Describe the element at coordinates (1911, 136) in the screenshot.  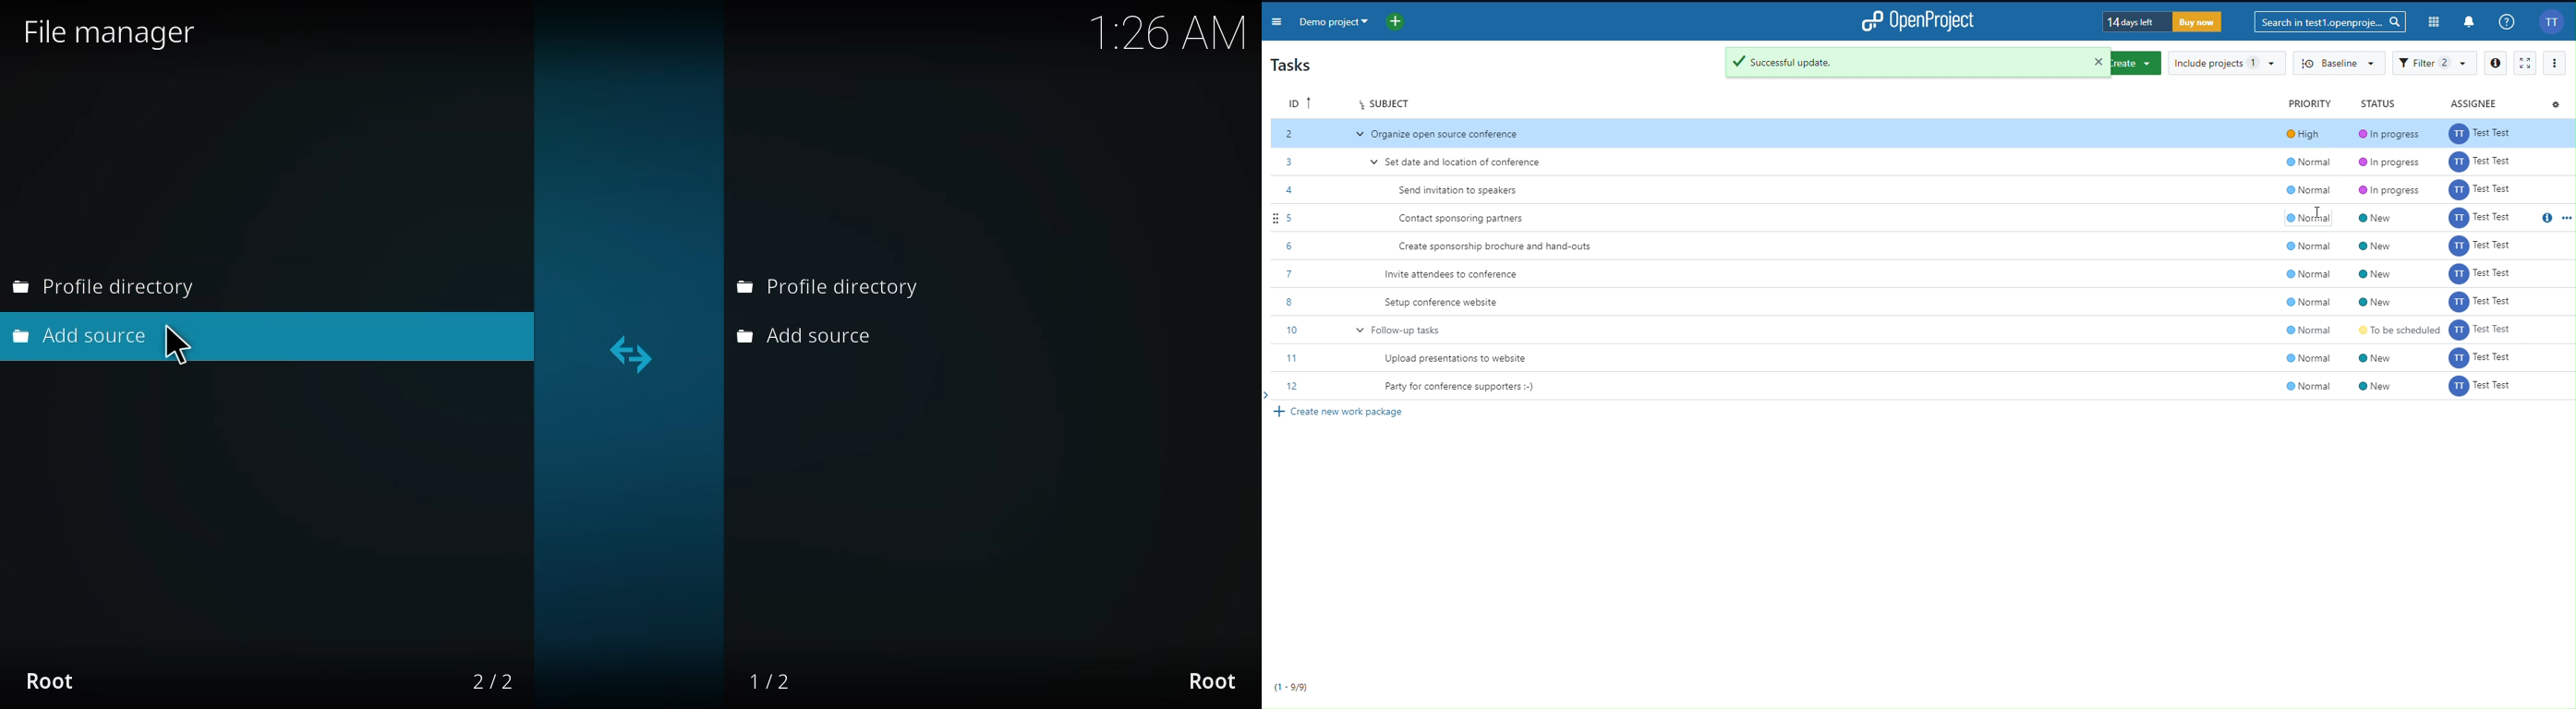
I see `32 v Organize open source conference. onbmal  @In progress Q Test Test 0 -` at that location.